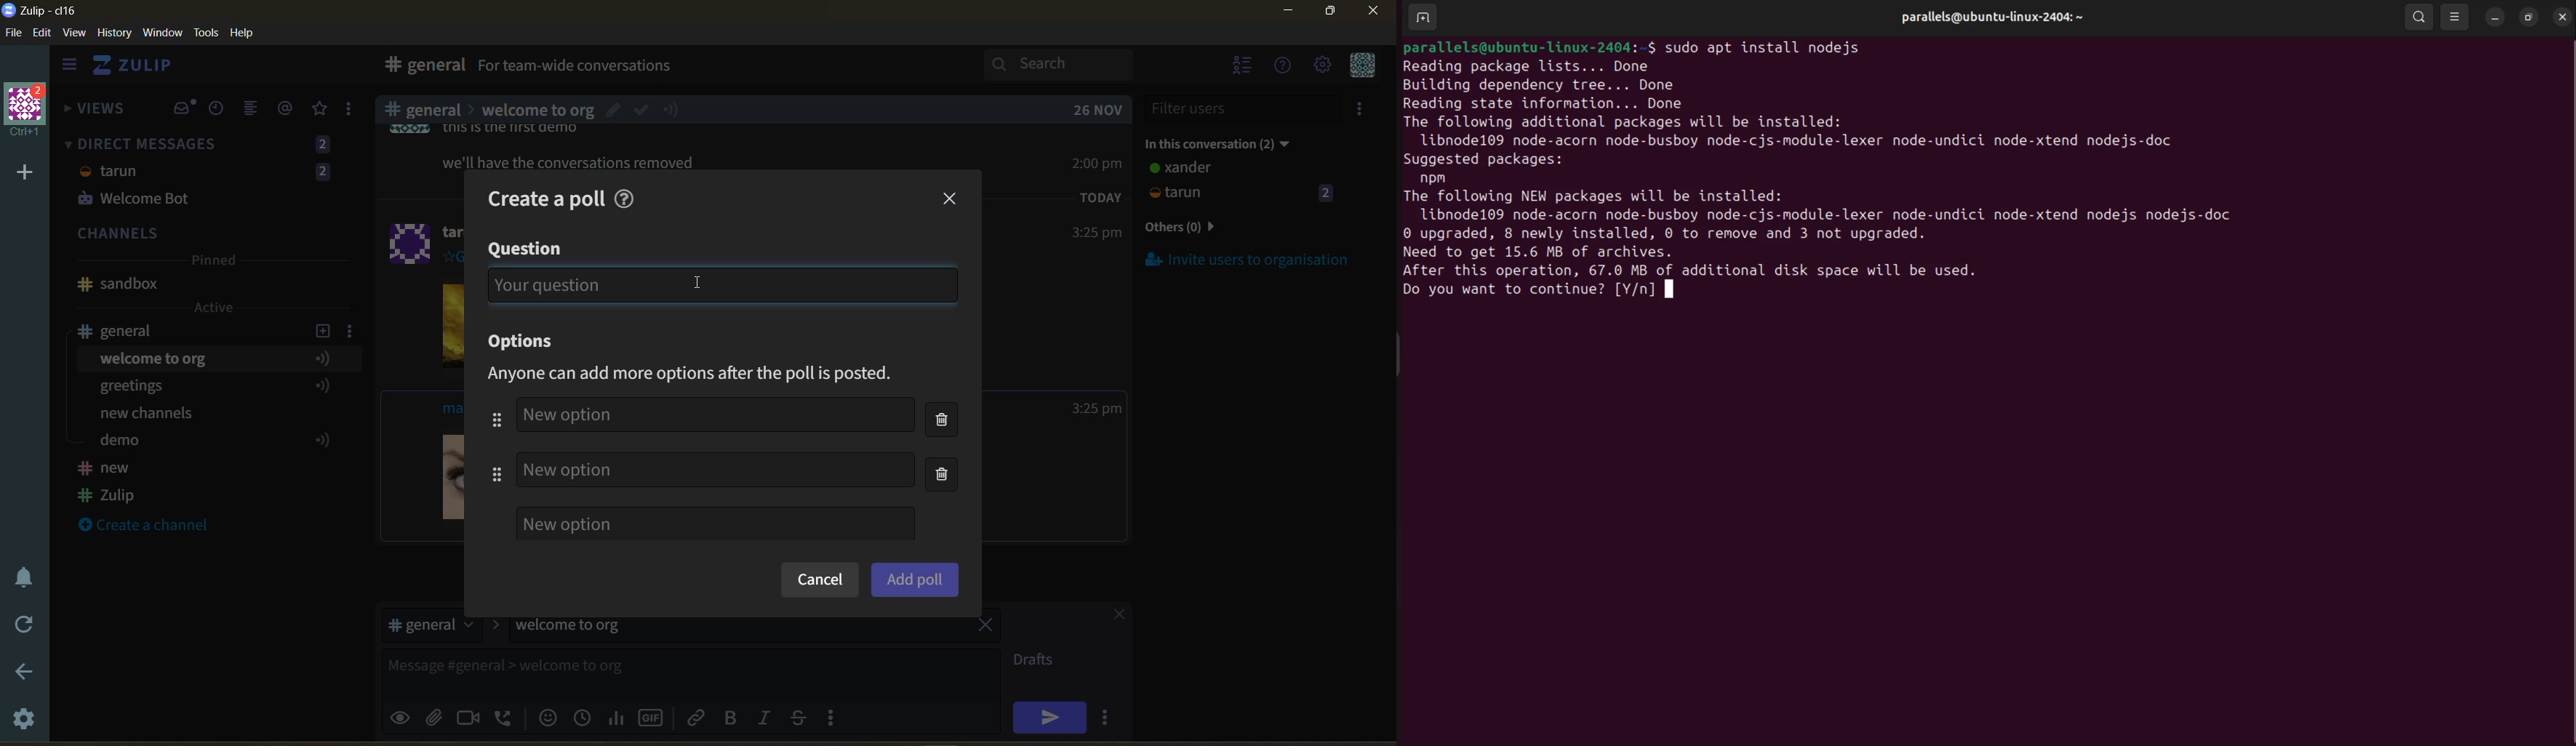 This screenshot has width=2576, height=756. What do you see at coordinates (288, 108) in the screenshot?
I see `mentions` at bounding box center [288, 108].